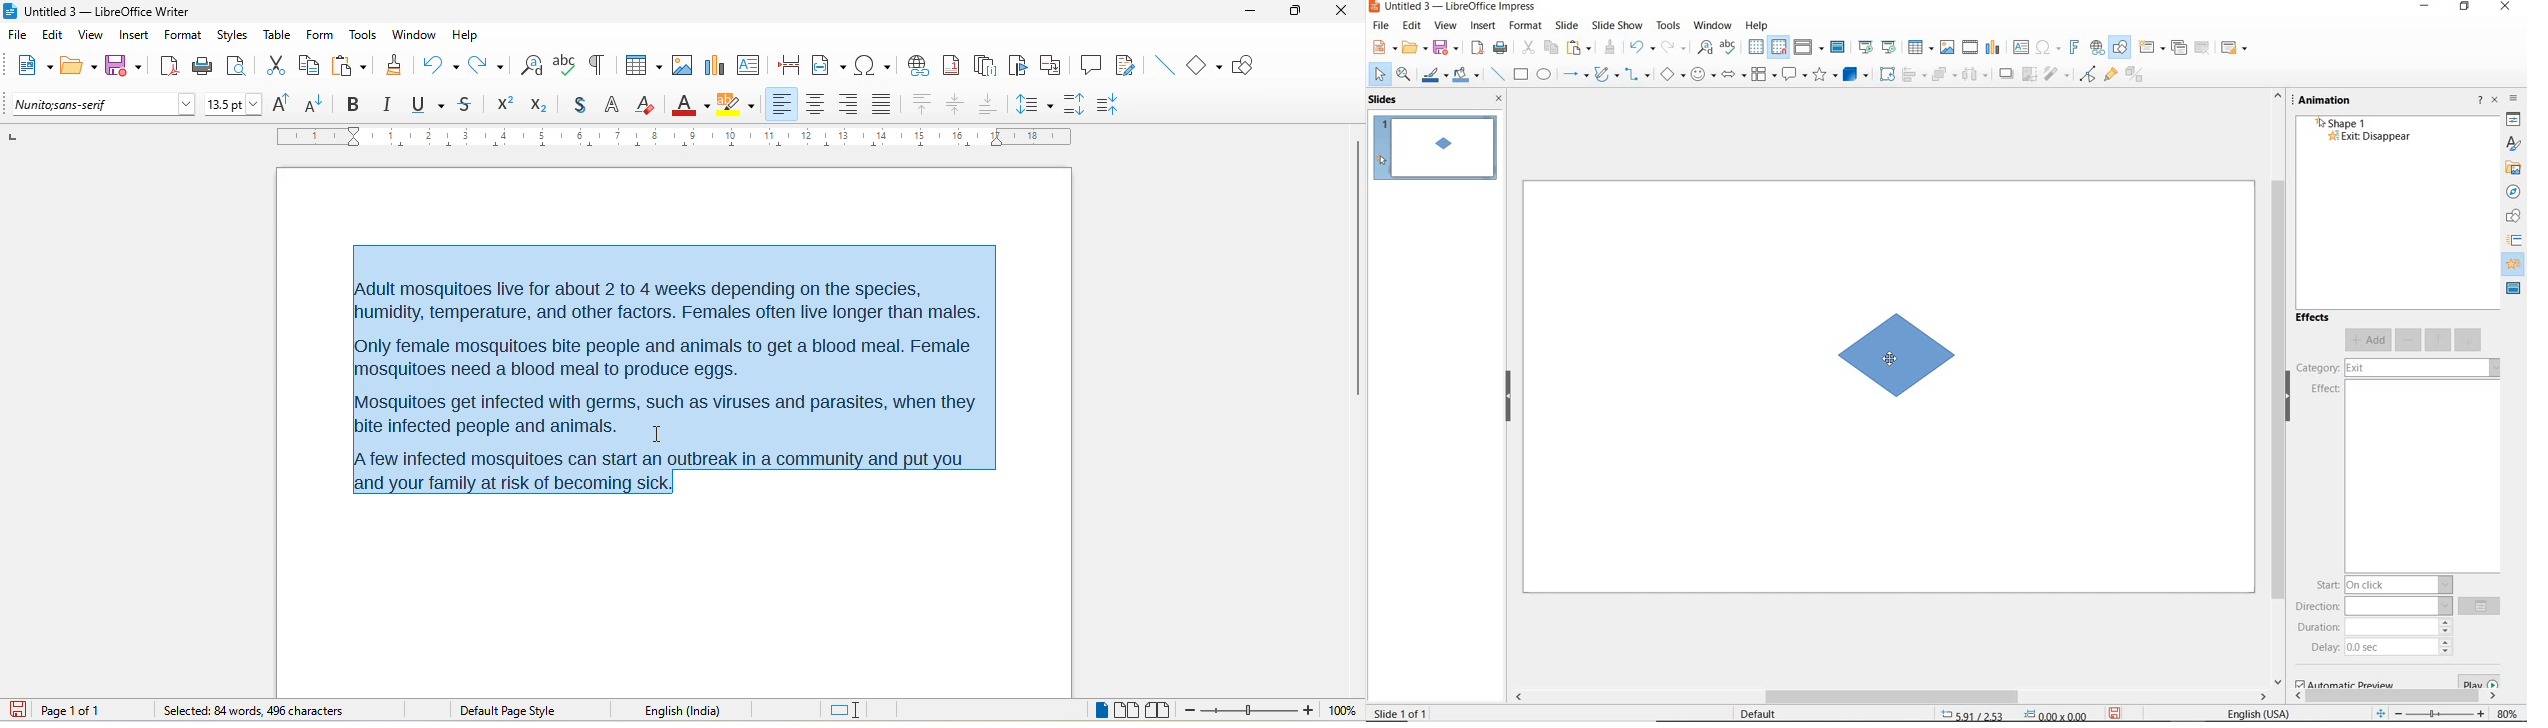 This screenshot has height=728, width=2548. Describe the element at coordinates (2515, 192) in the screenshot. I see `navigator` at that location.